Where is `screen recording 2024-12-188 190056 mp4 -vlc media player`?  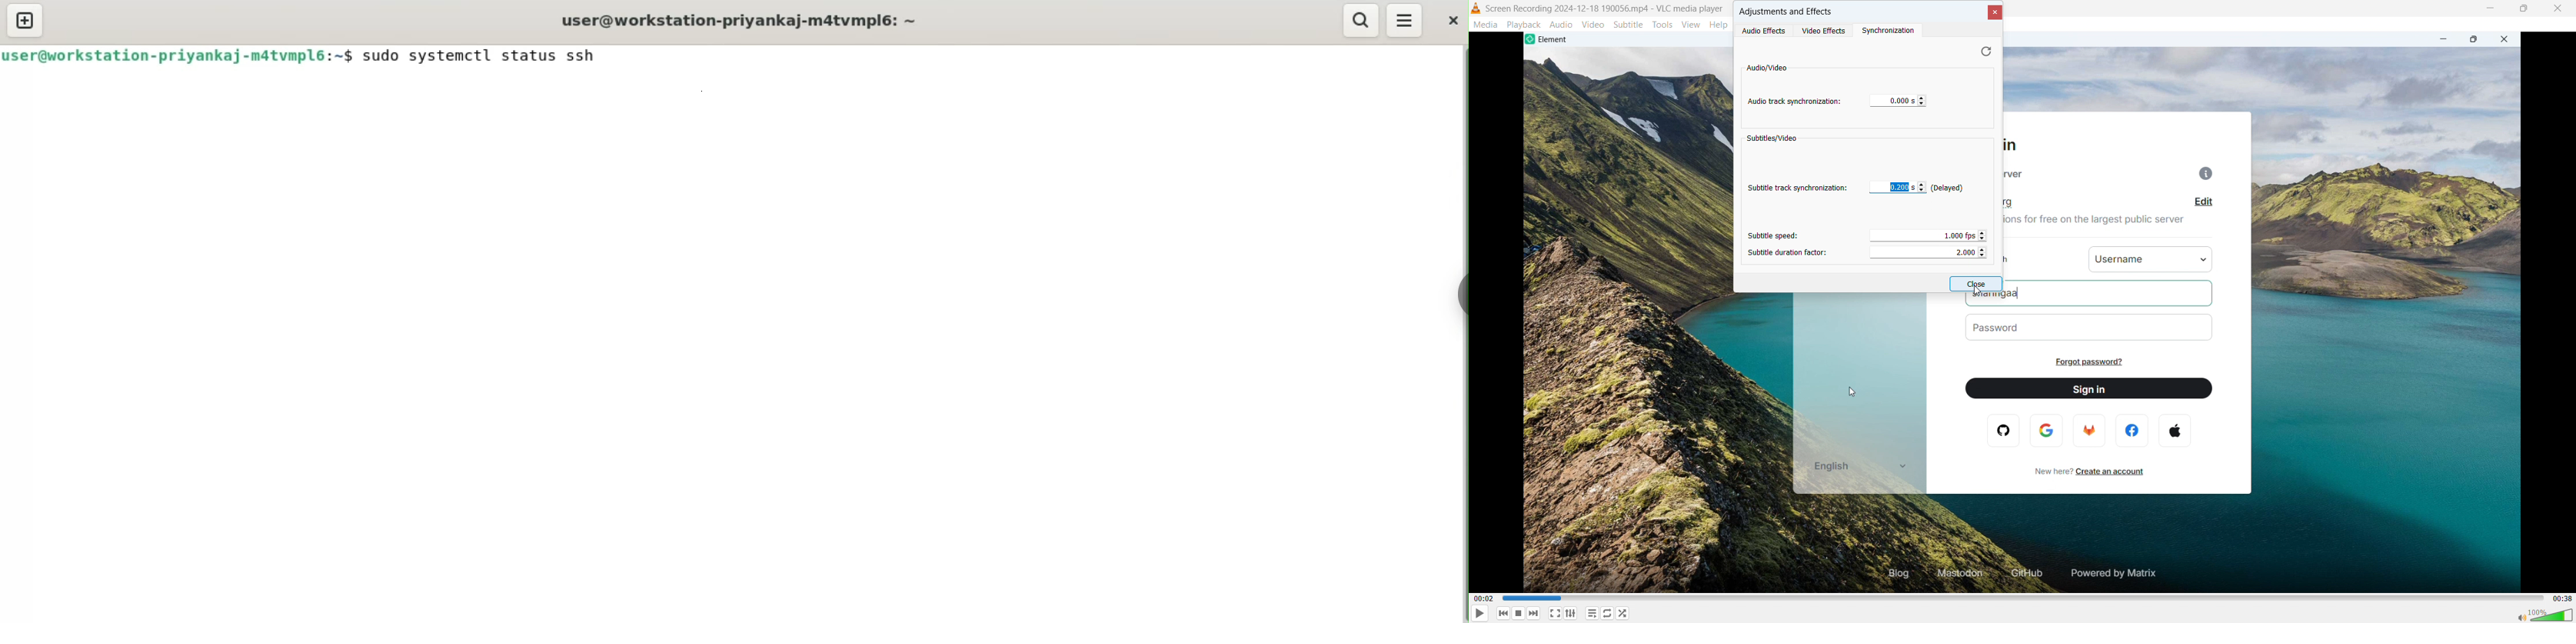
screen recording 2024-12-188 190056 mp4 -vlc media player is located at coordinates (1607, 7).